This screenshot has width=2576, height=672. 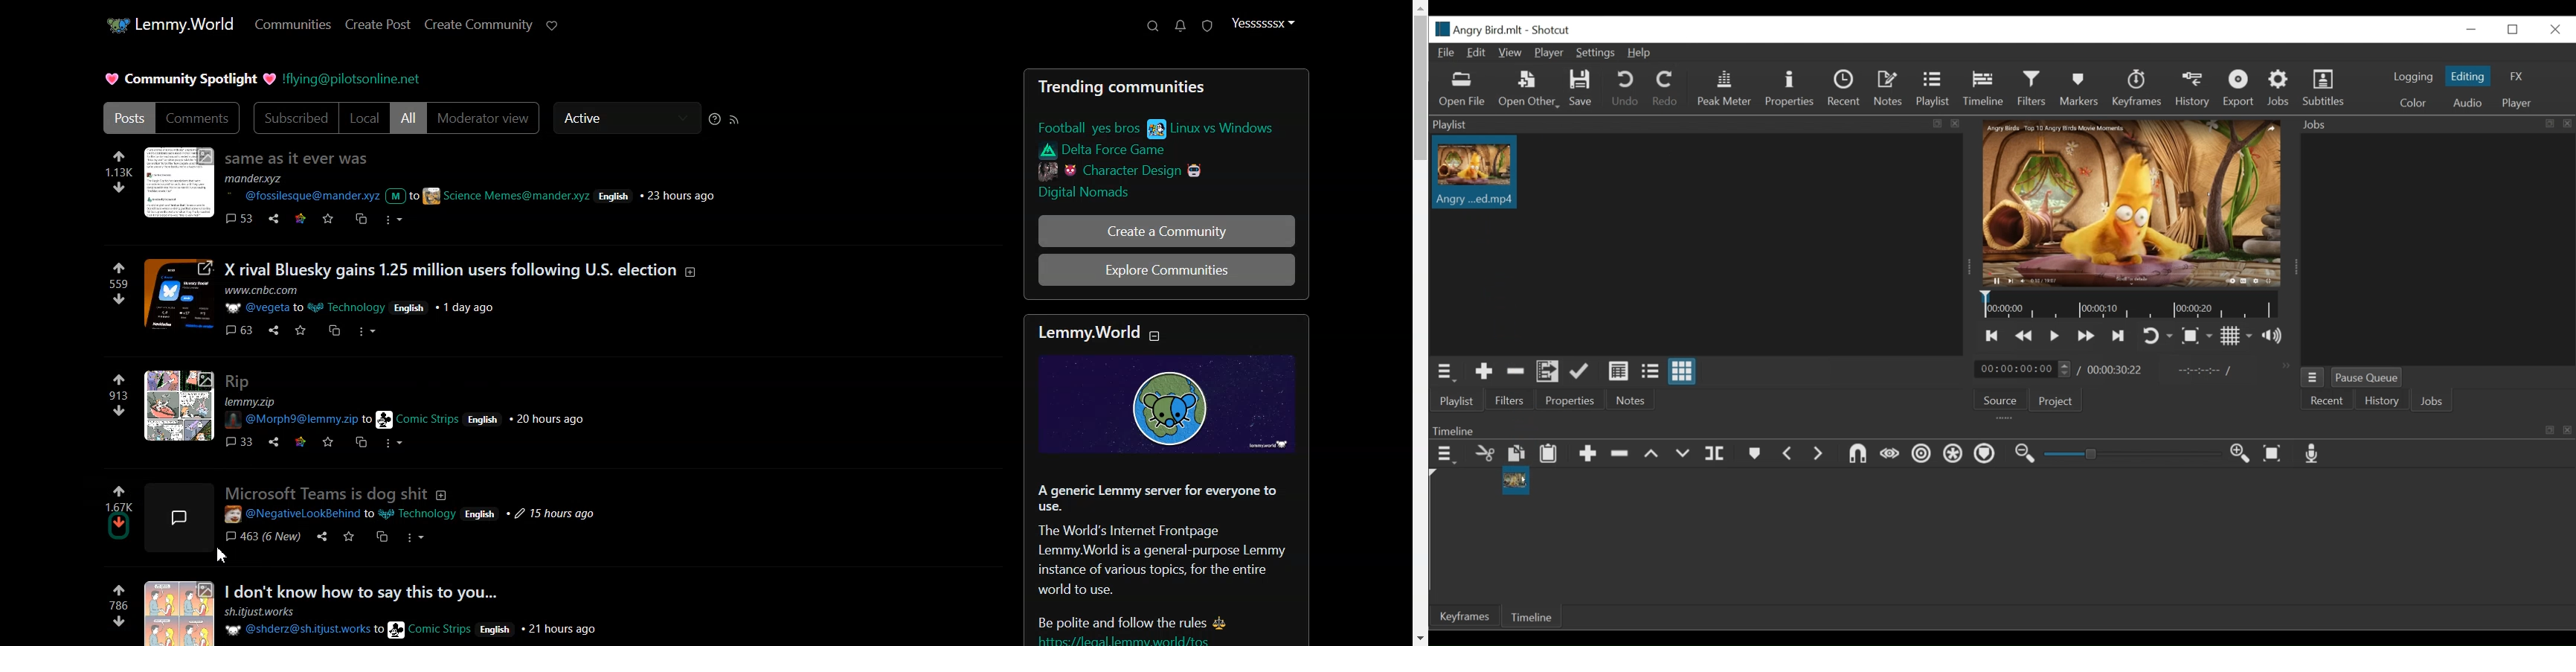 I want to click on image, so click(x=189, y=514).